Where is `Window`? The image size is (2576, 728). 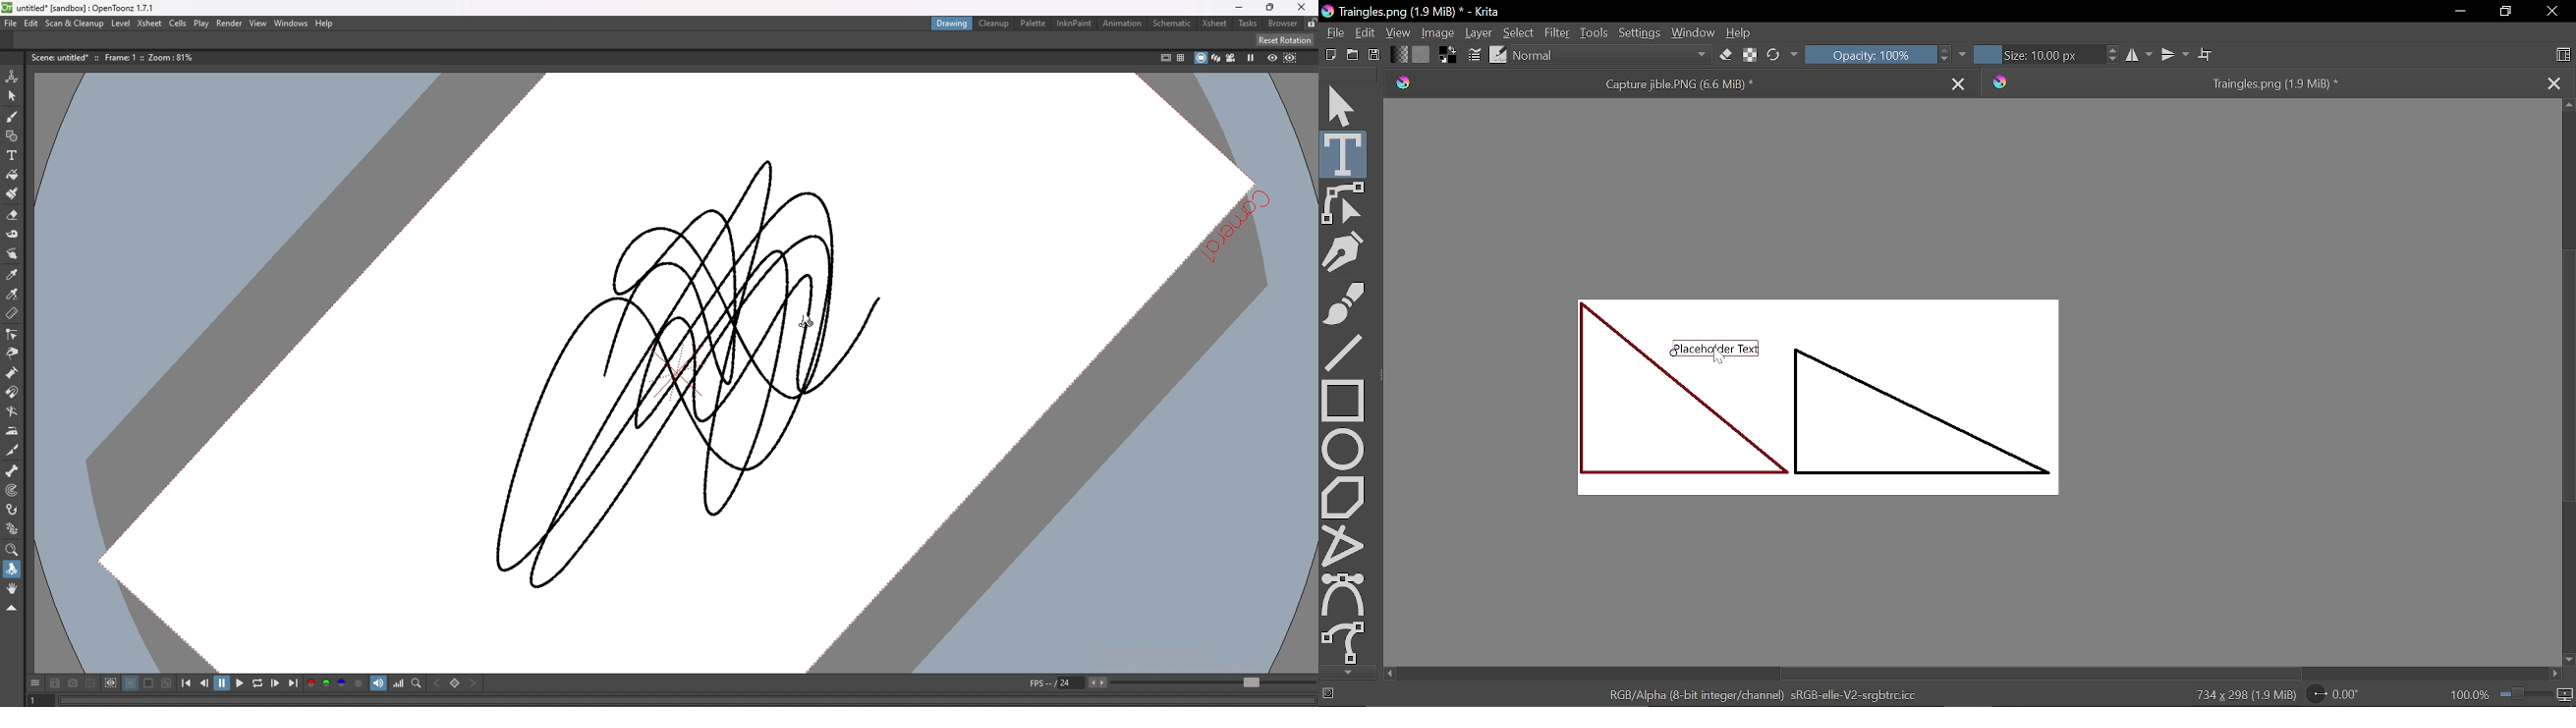 Window is located at coordinates (1692, 32).